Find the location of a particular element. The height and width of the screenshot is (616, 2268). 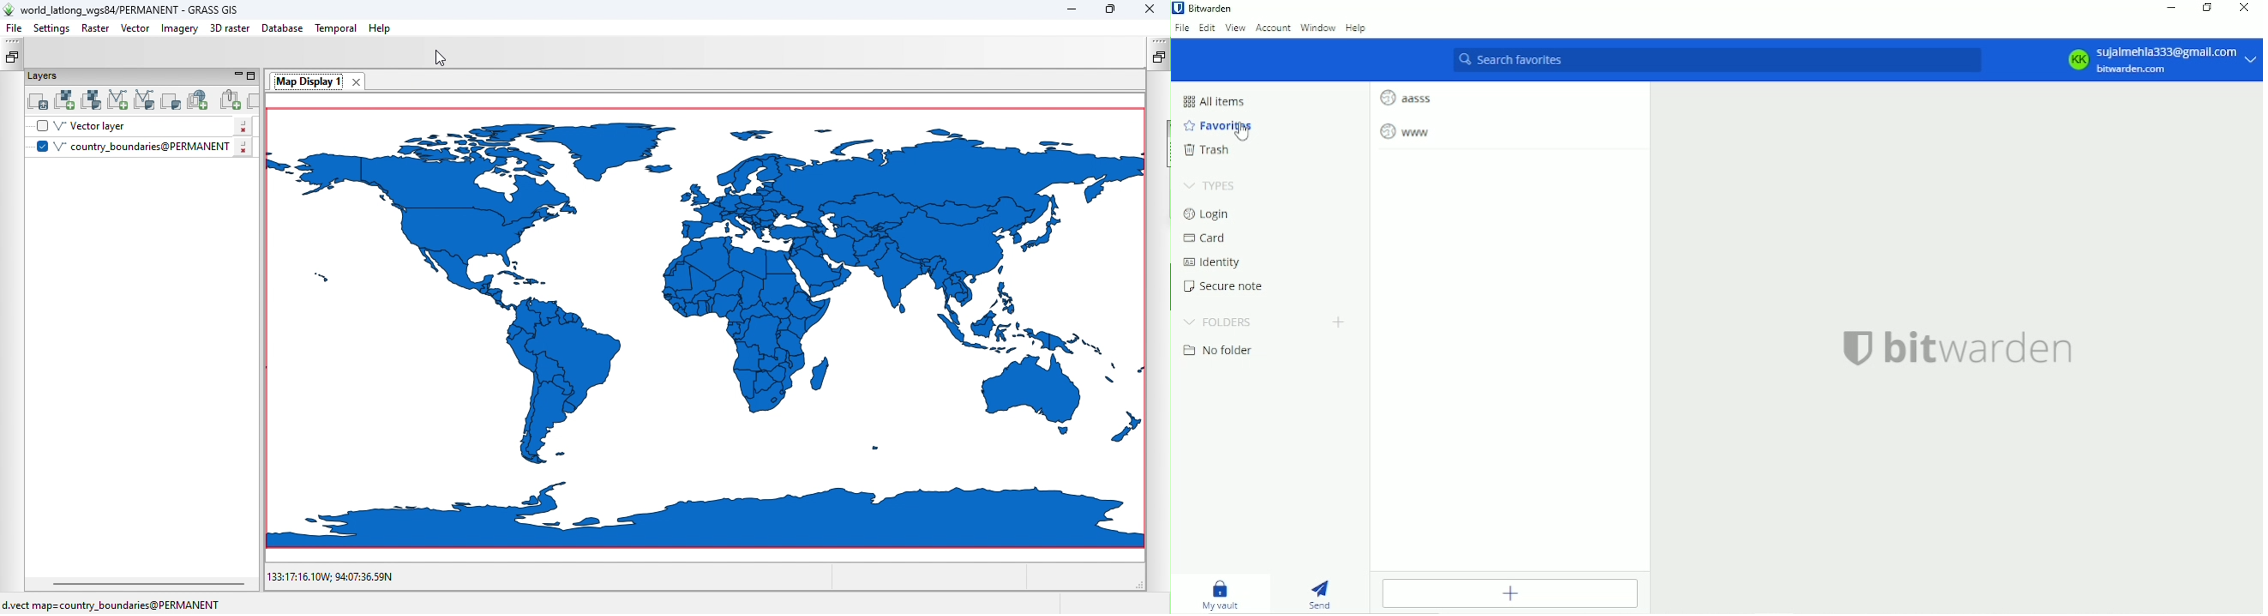

Folders is located at coordinates (1220, 320).